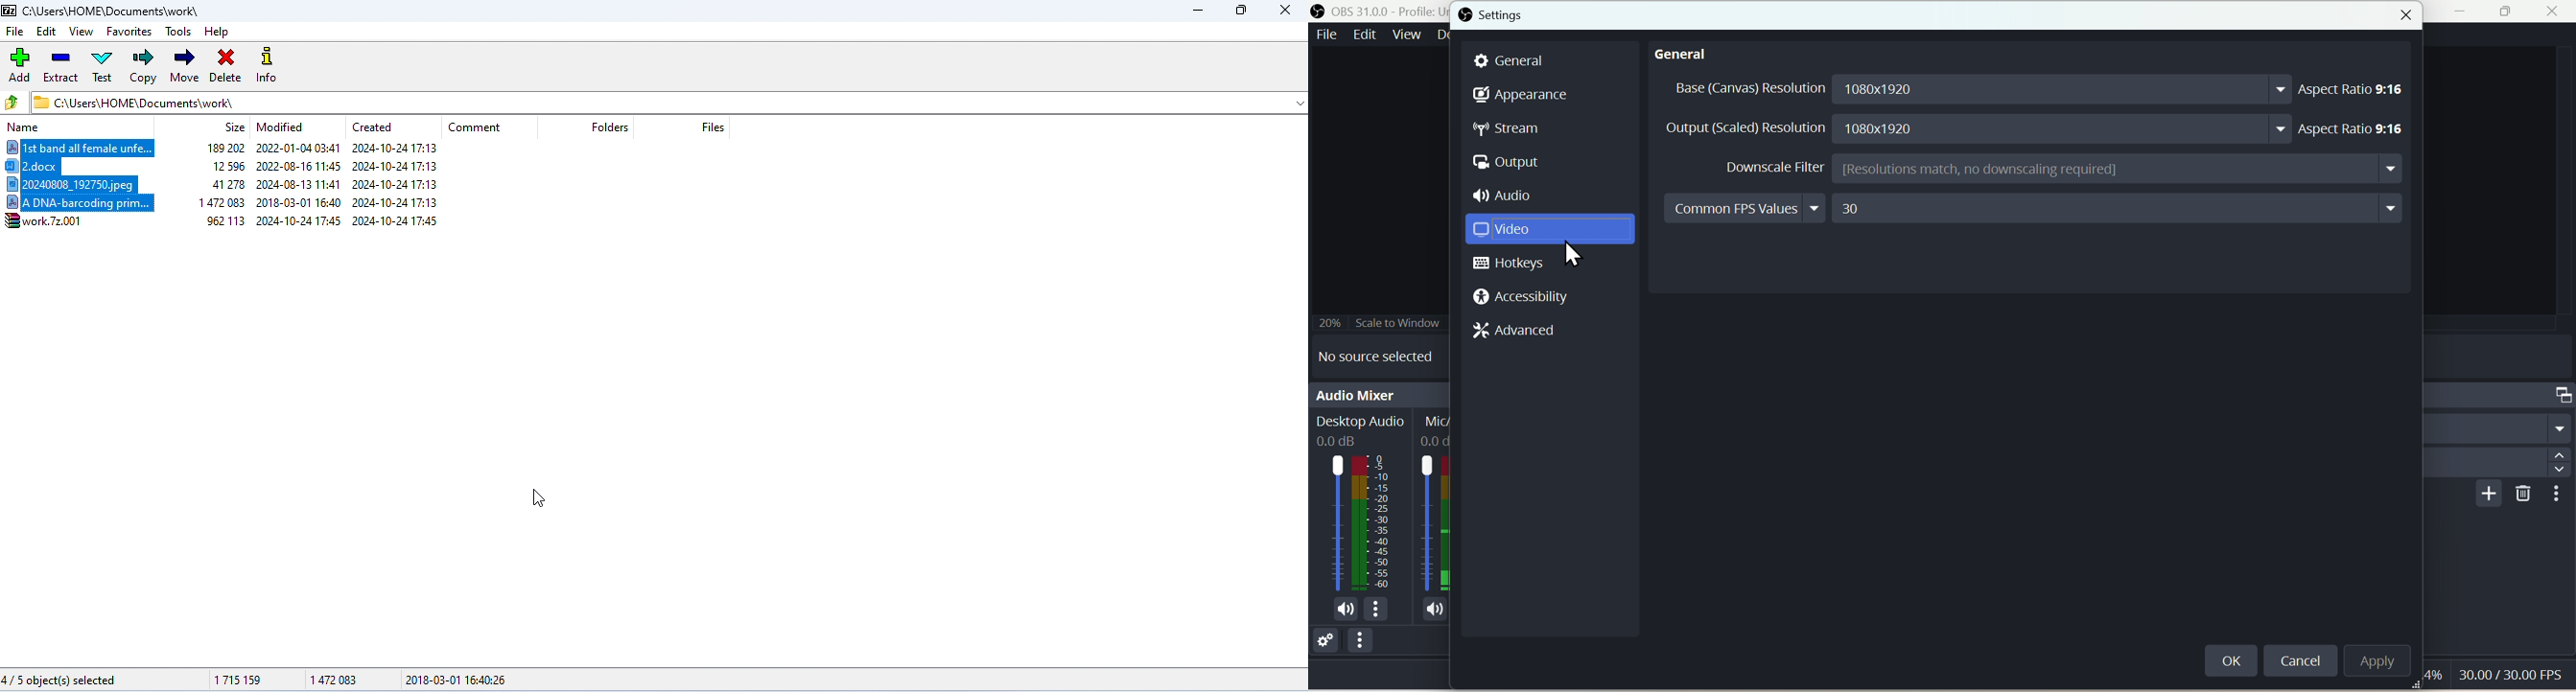  Describe the element at coordinates (1518, 60) in the screenshot. I see `General` at that location.